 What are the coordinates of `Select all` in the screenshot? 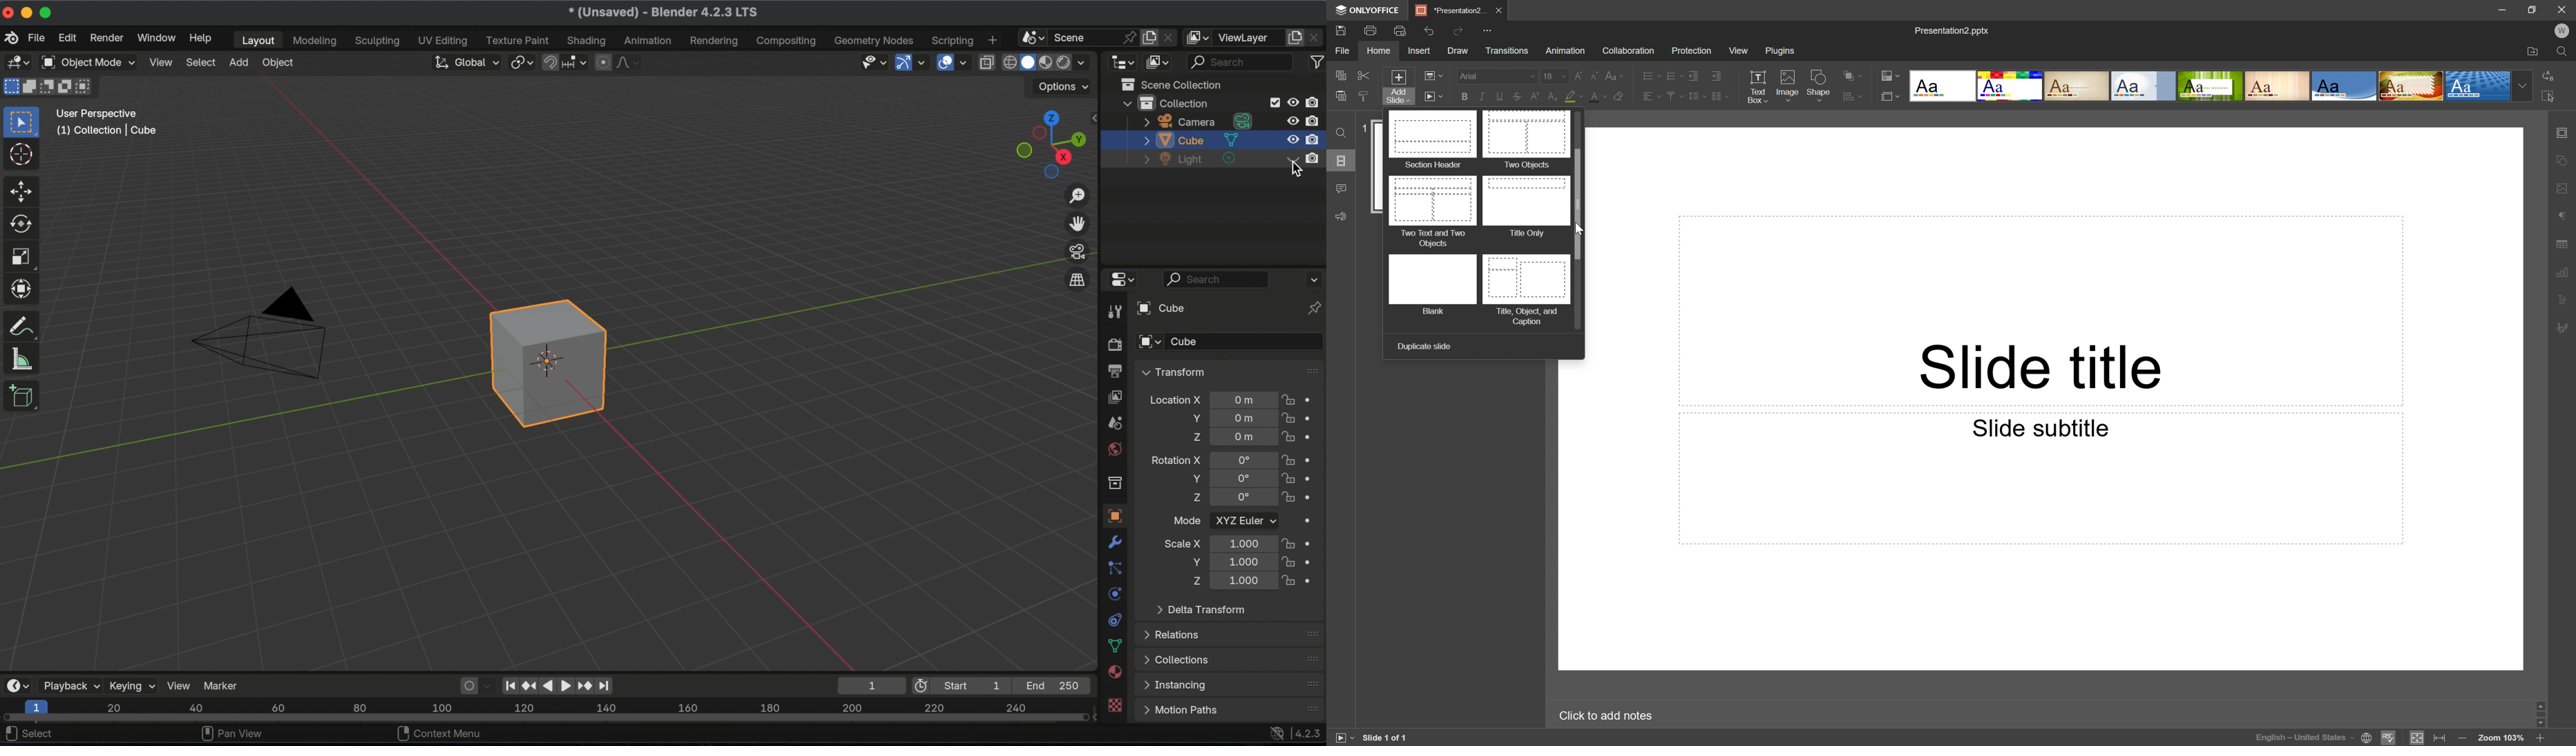 It's located at (2549, 94).